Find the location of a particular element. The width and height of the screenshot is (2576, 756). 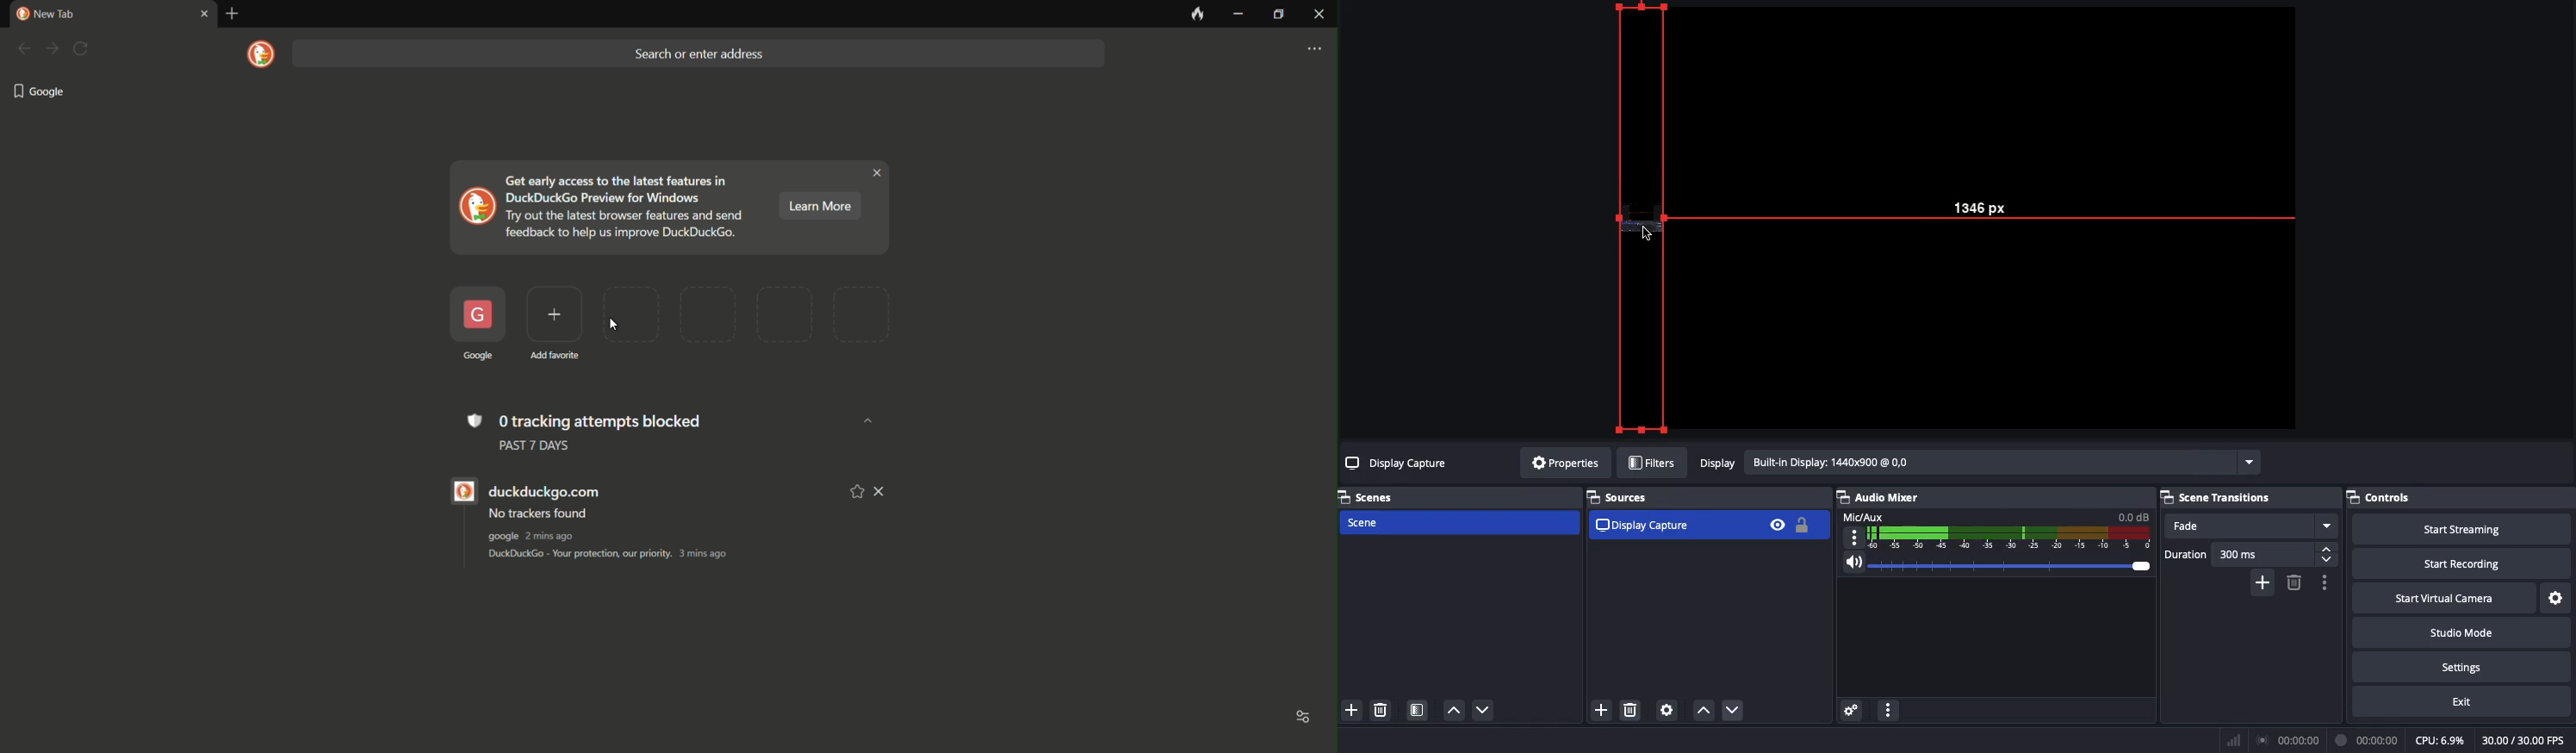

toggle options is located at coordinates (1304, 719).